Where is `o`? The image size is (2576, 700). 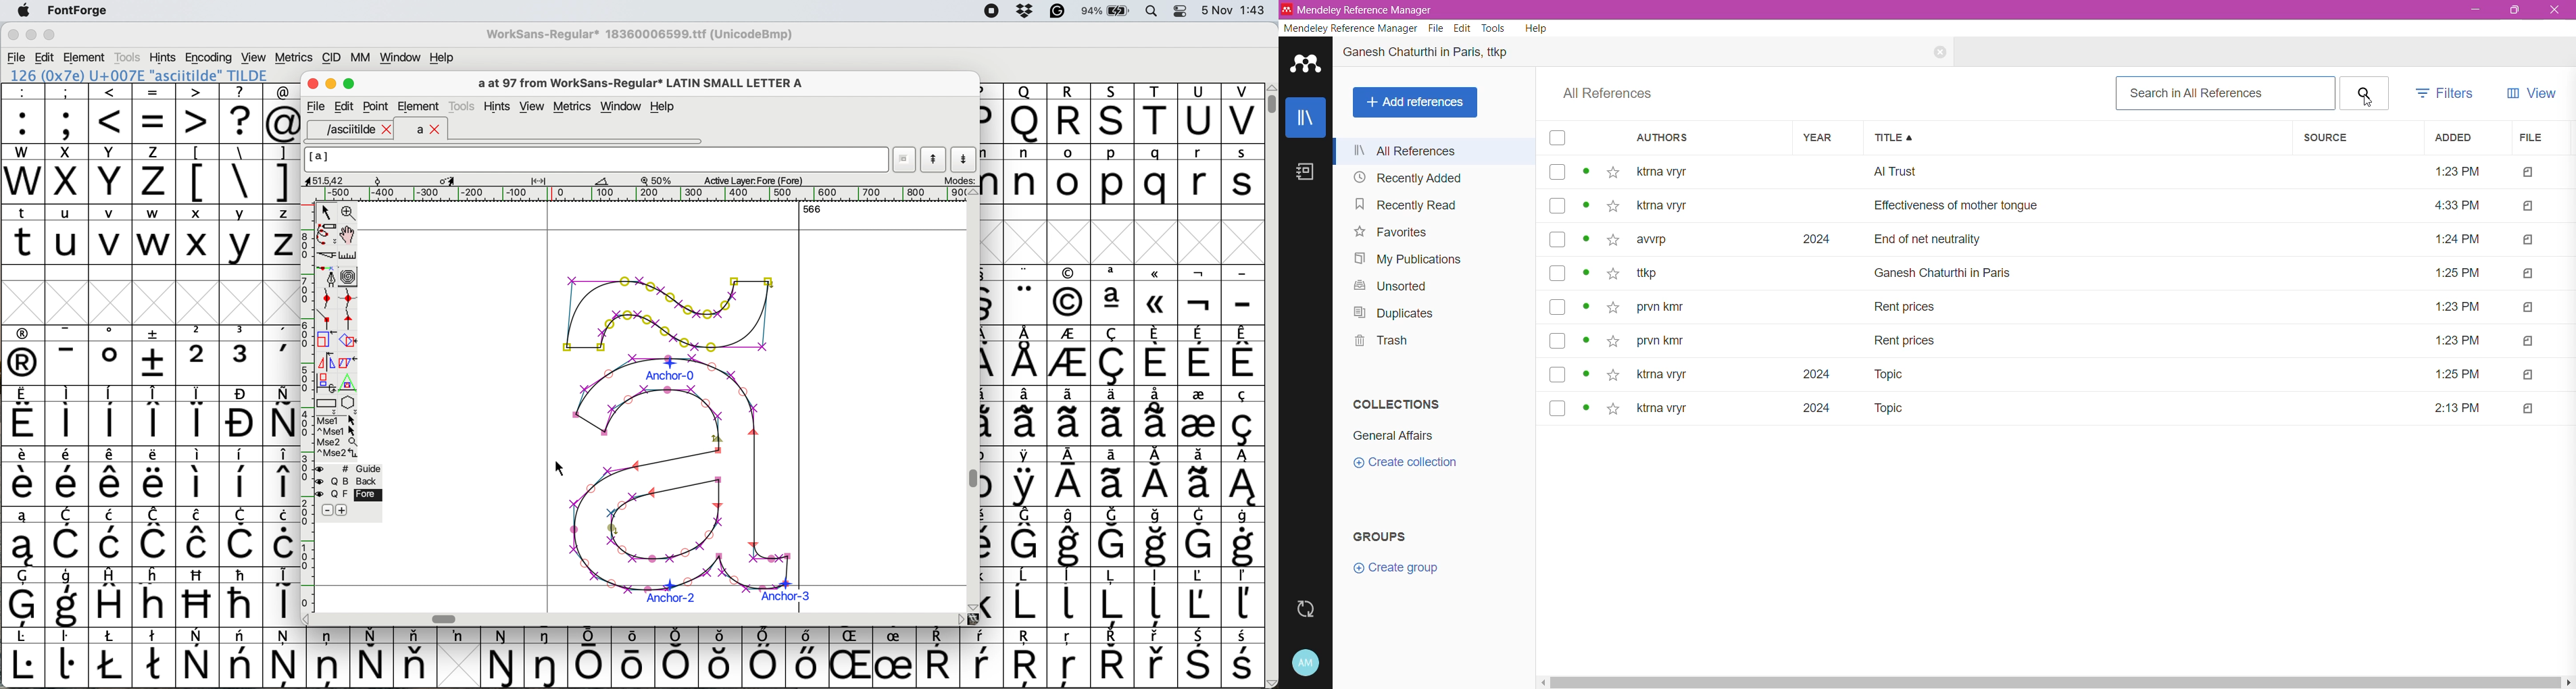 o is located at coordinates (1070, 176).